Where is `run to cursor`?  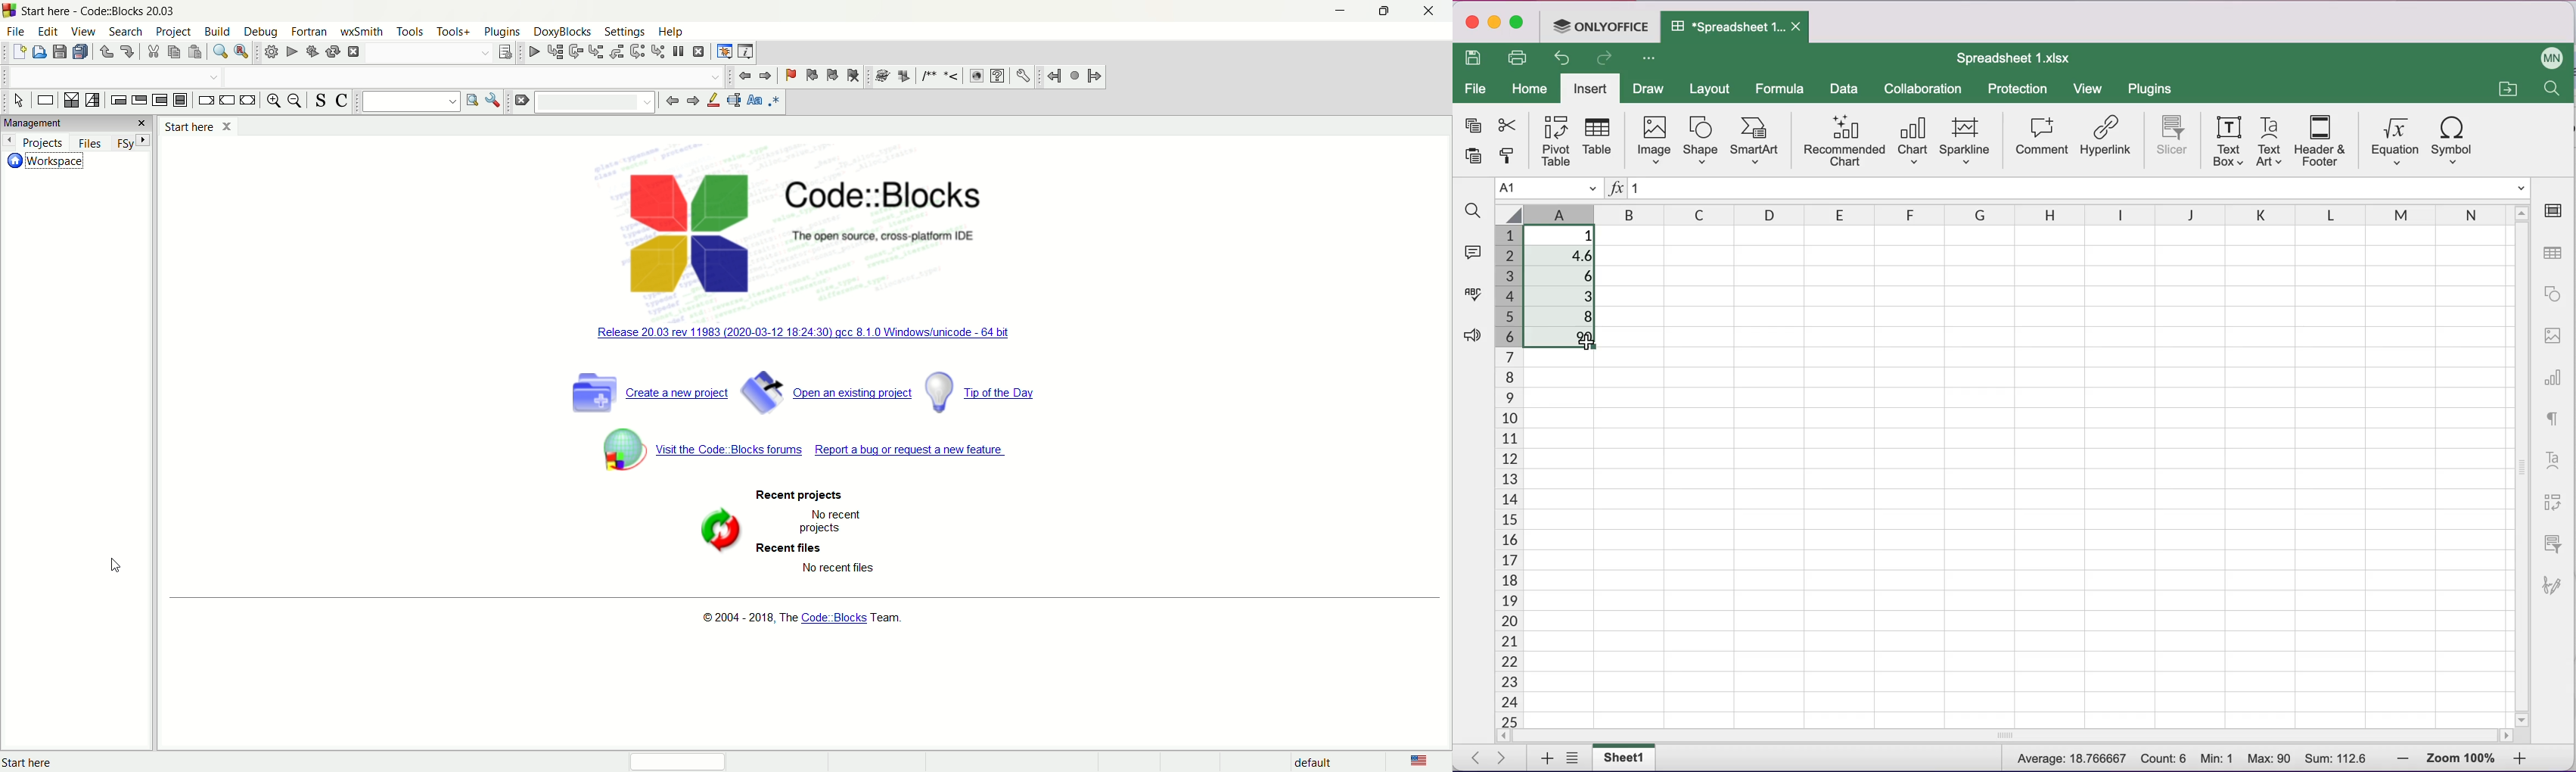
run to cursor is located at coordinates (554, 51).